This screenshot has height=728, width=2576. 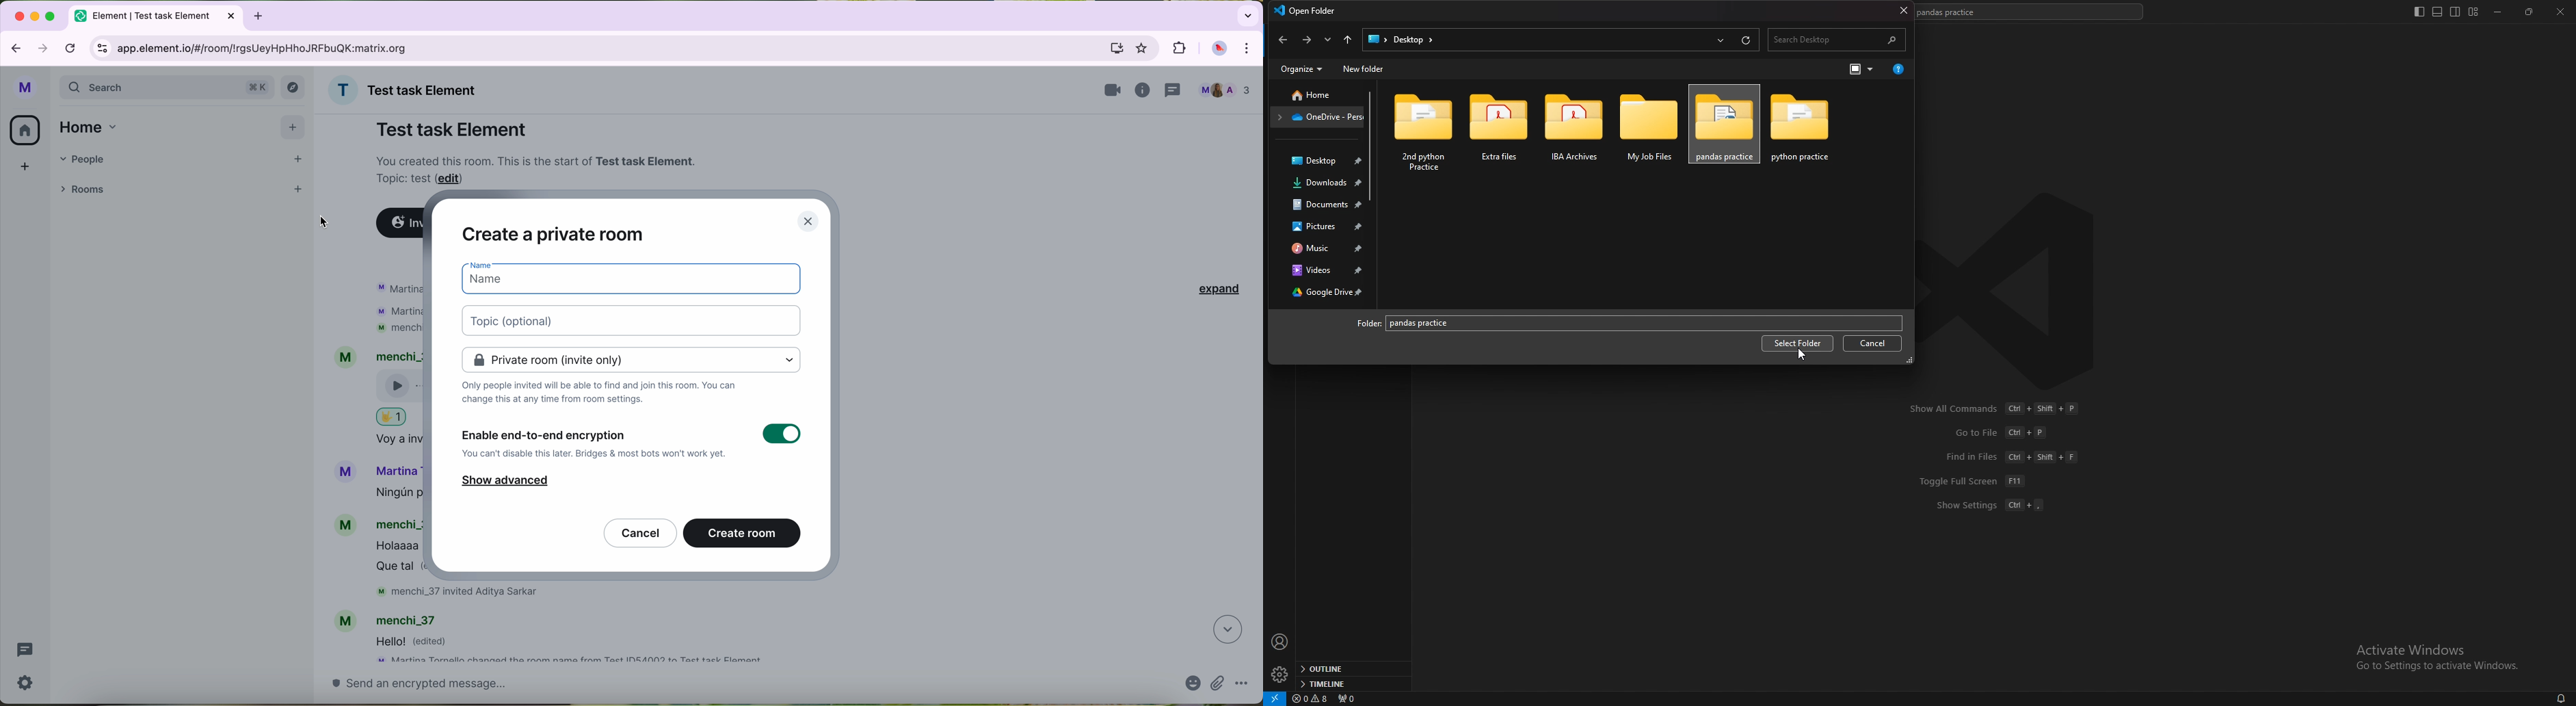 I want to click on refresh page, so click(x=71, y=47).